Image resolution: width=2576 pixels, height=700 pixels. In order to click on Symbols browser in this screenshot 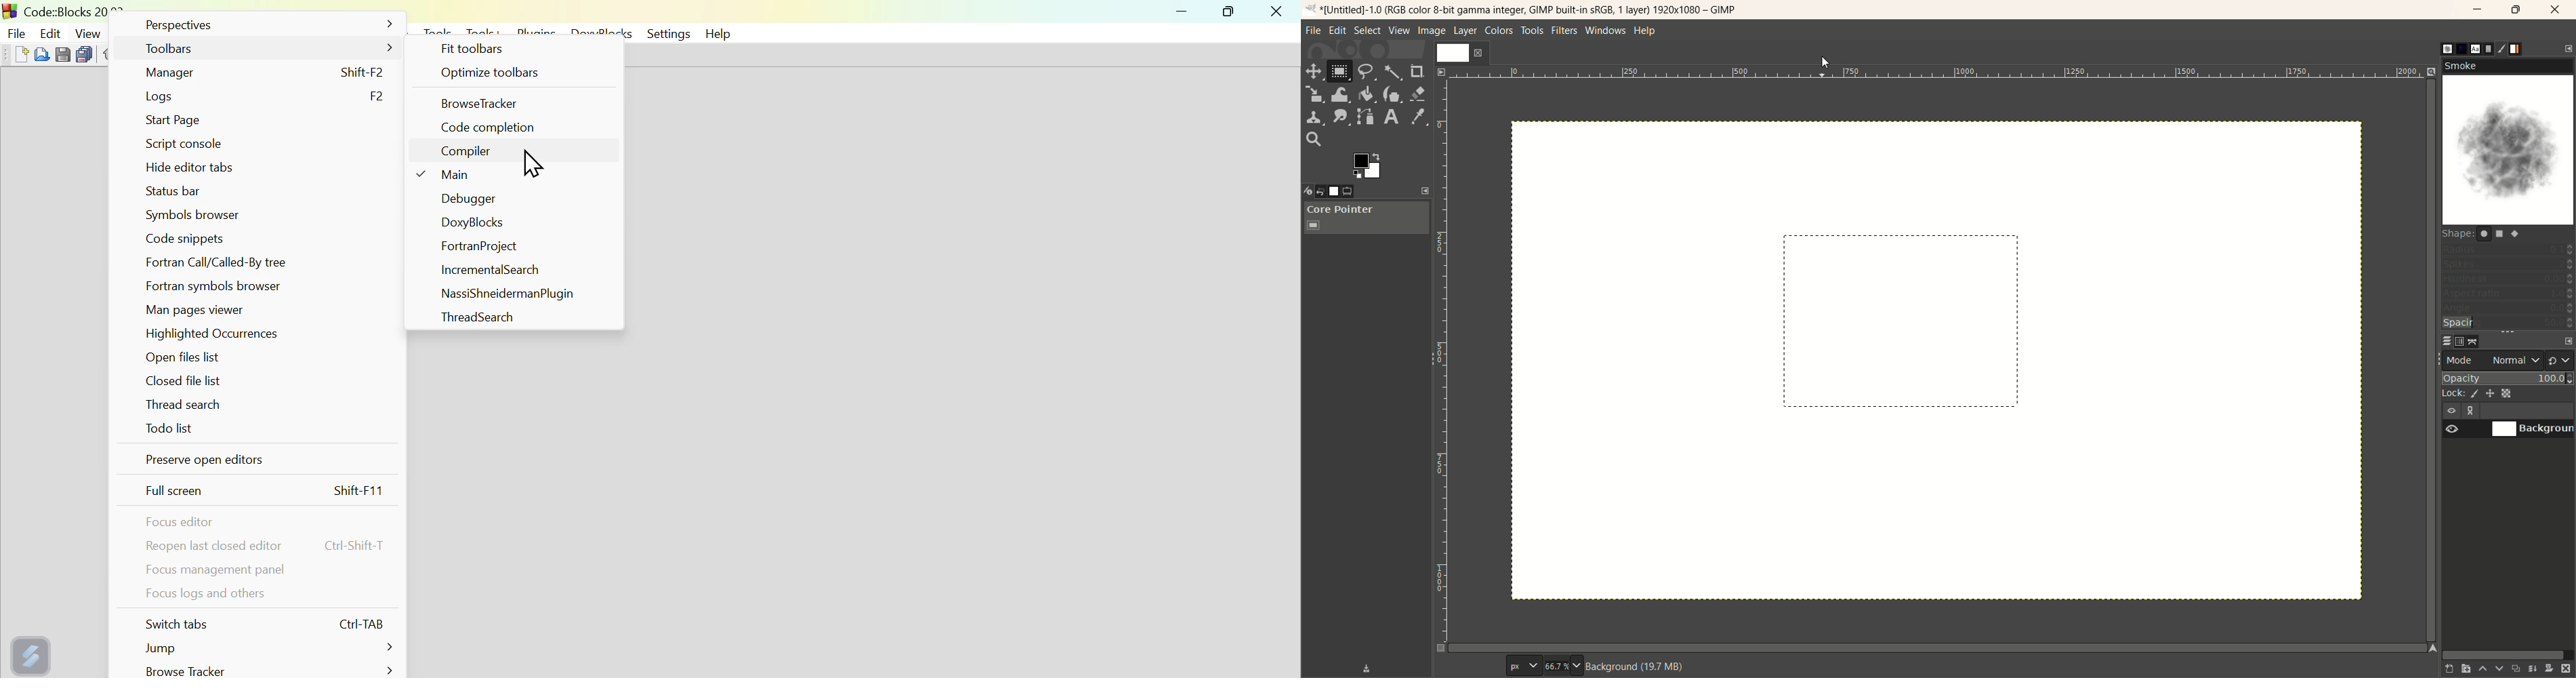, I will do `click(190, 214)`.